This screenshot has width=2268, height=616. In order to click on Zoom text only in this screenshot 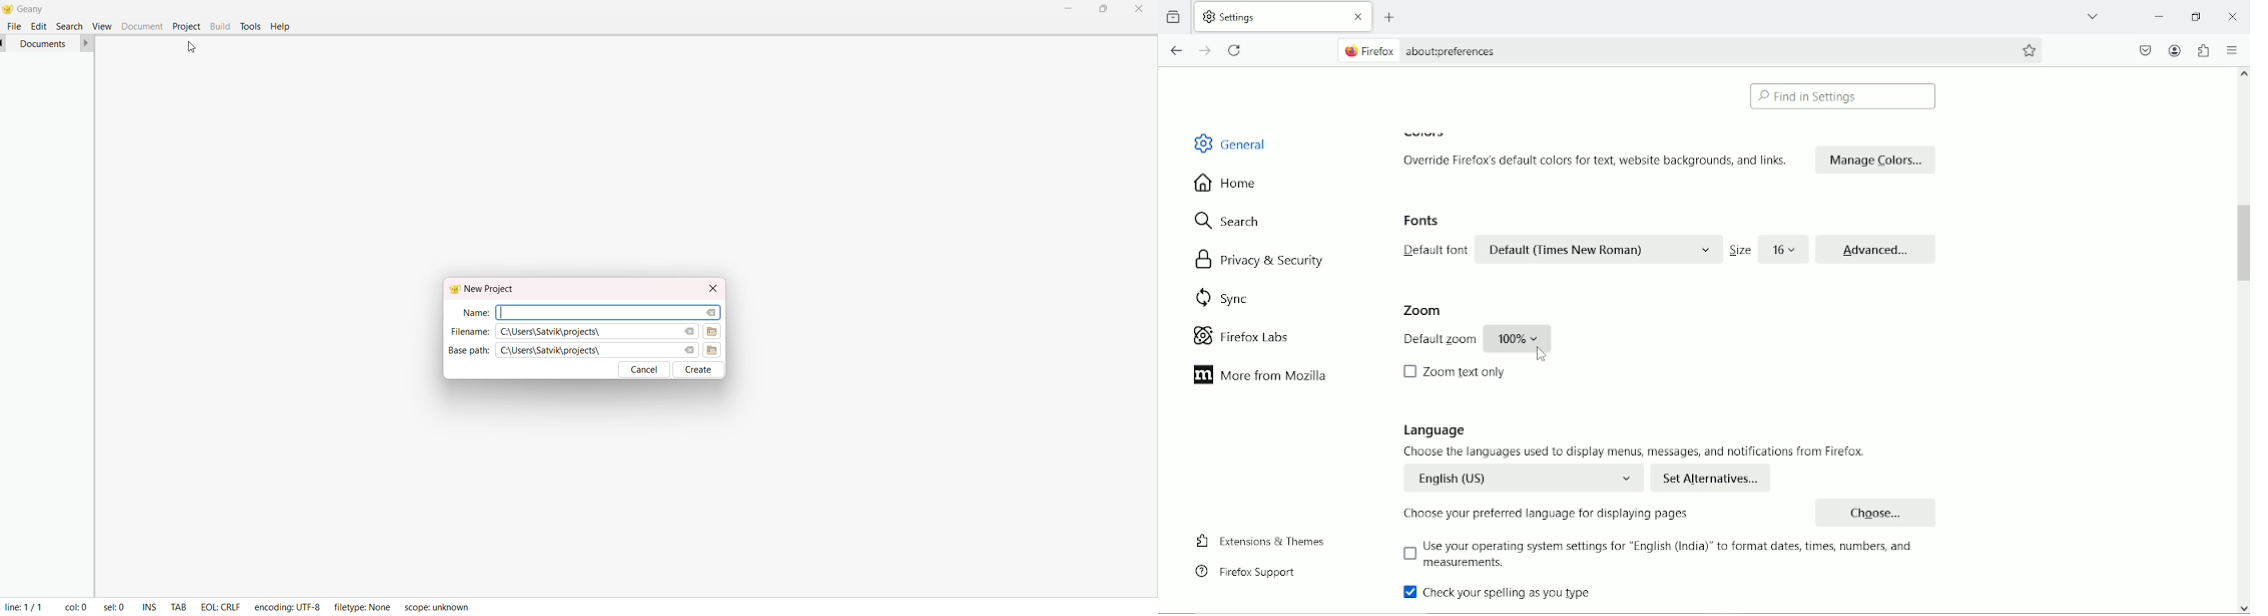, I will do `click(1456, 371)`.